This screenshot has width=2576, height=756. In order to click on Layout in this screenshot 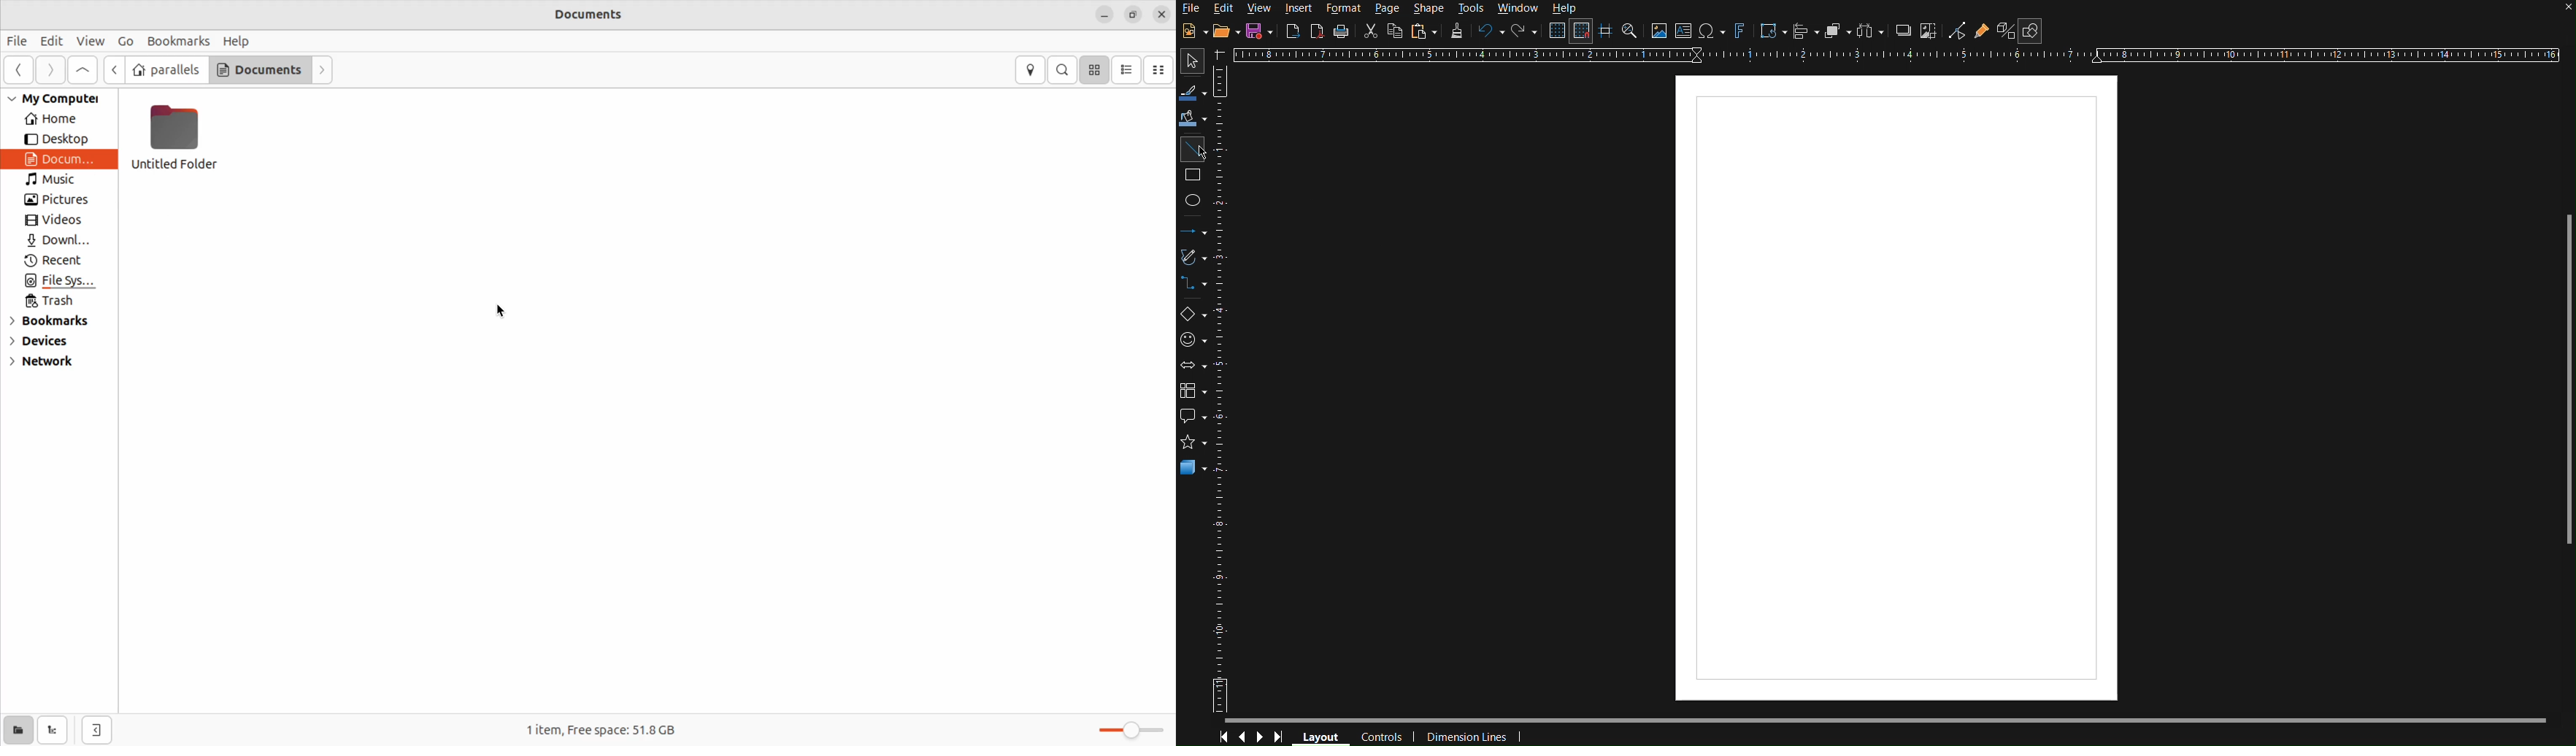, I will do `click(1322, 737)`.